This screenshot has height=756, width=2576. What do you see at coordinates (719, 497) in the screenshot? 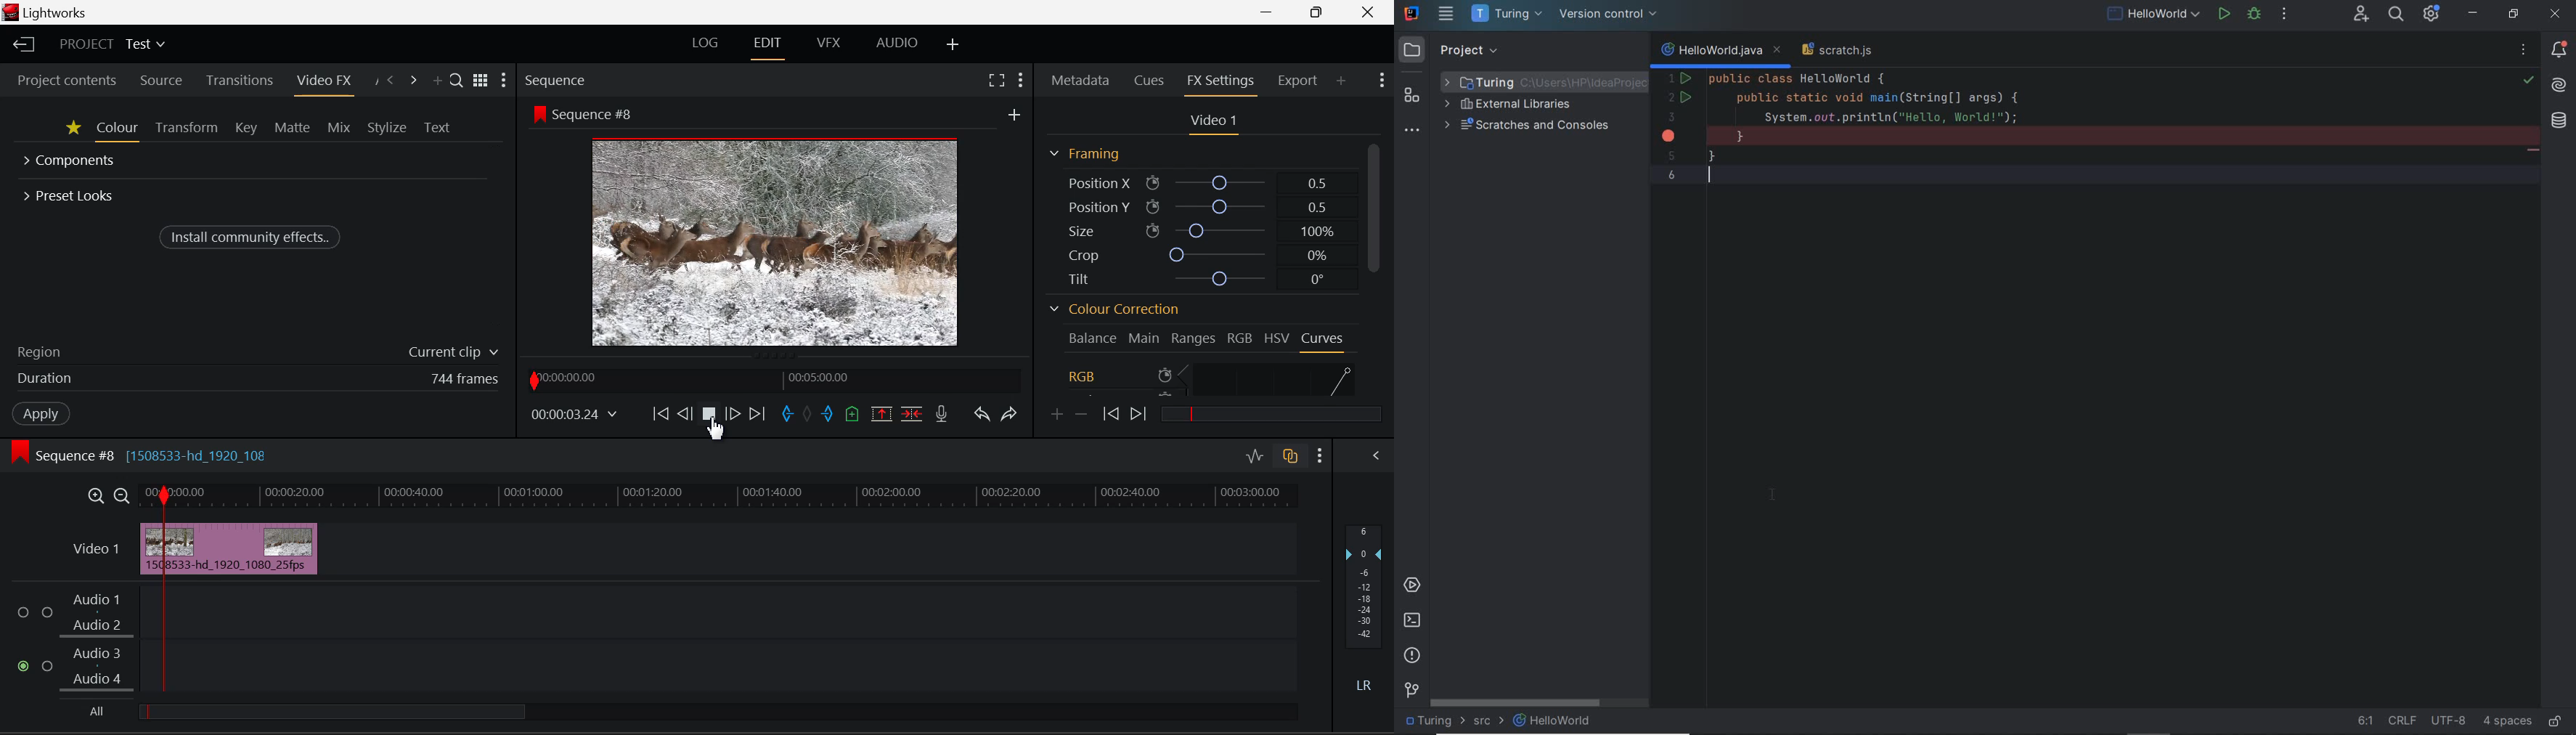
I see `Project Timeline Tracks` at bounding box center [719, 497].